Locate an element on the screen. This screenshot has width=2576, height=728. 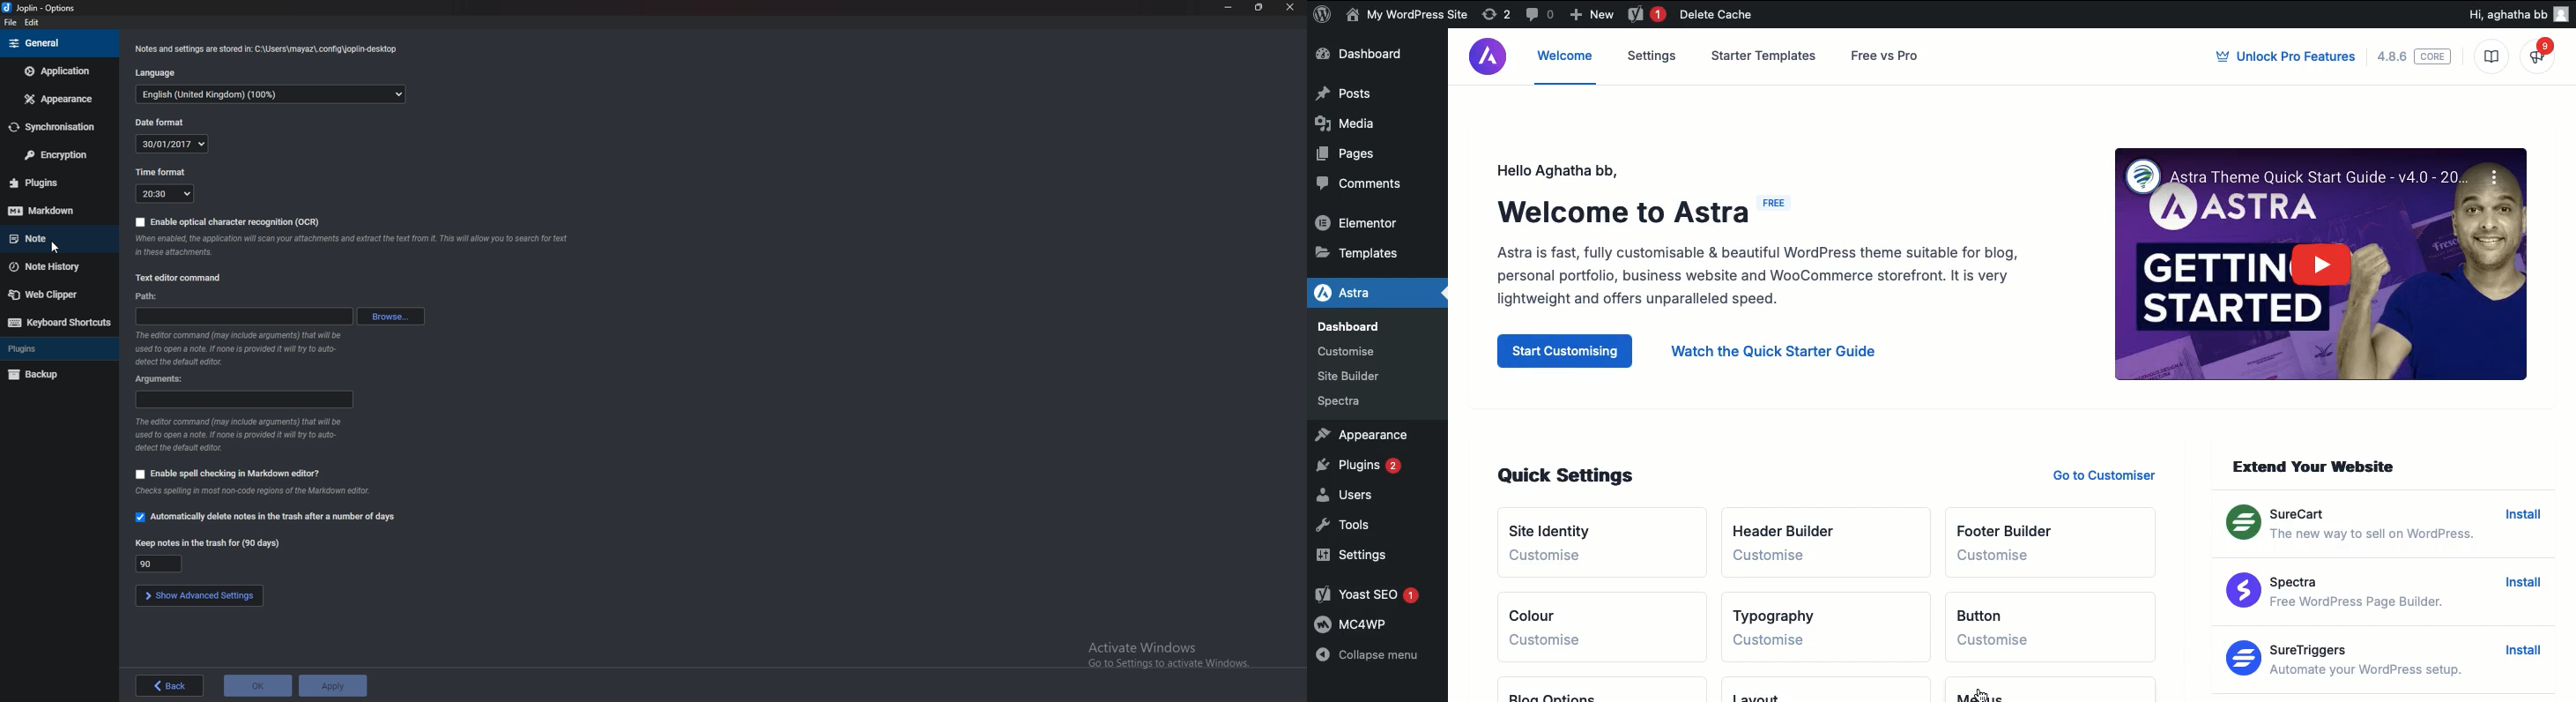
file is located at coordinates (12, 22).